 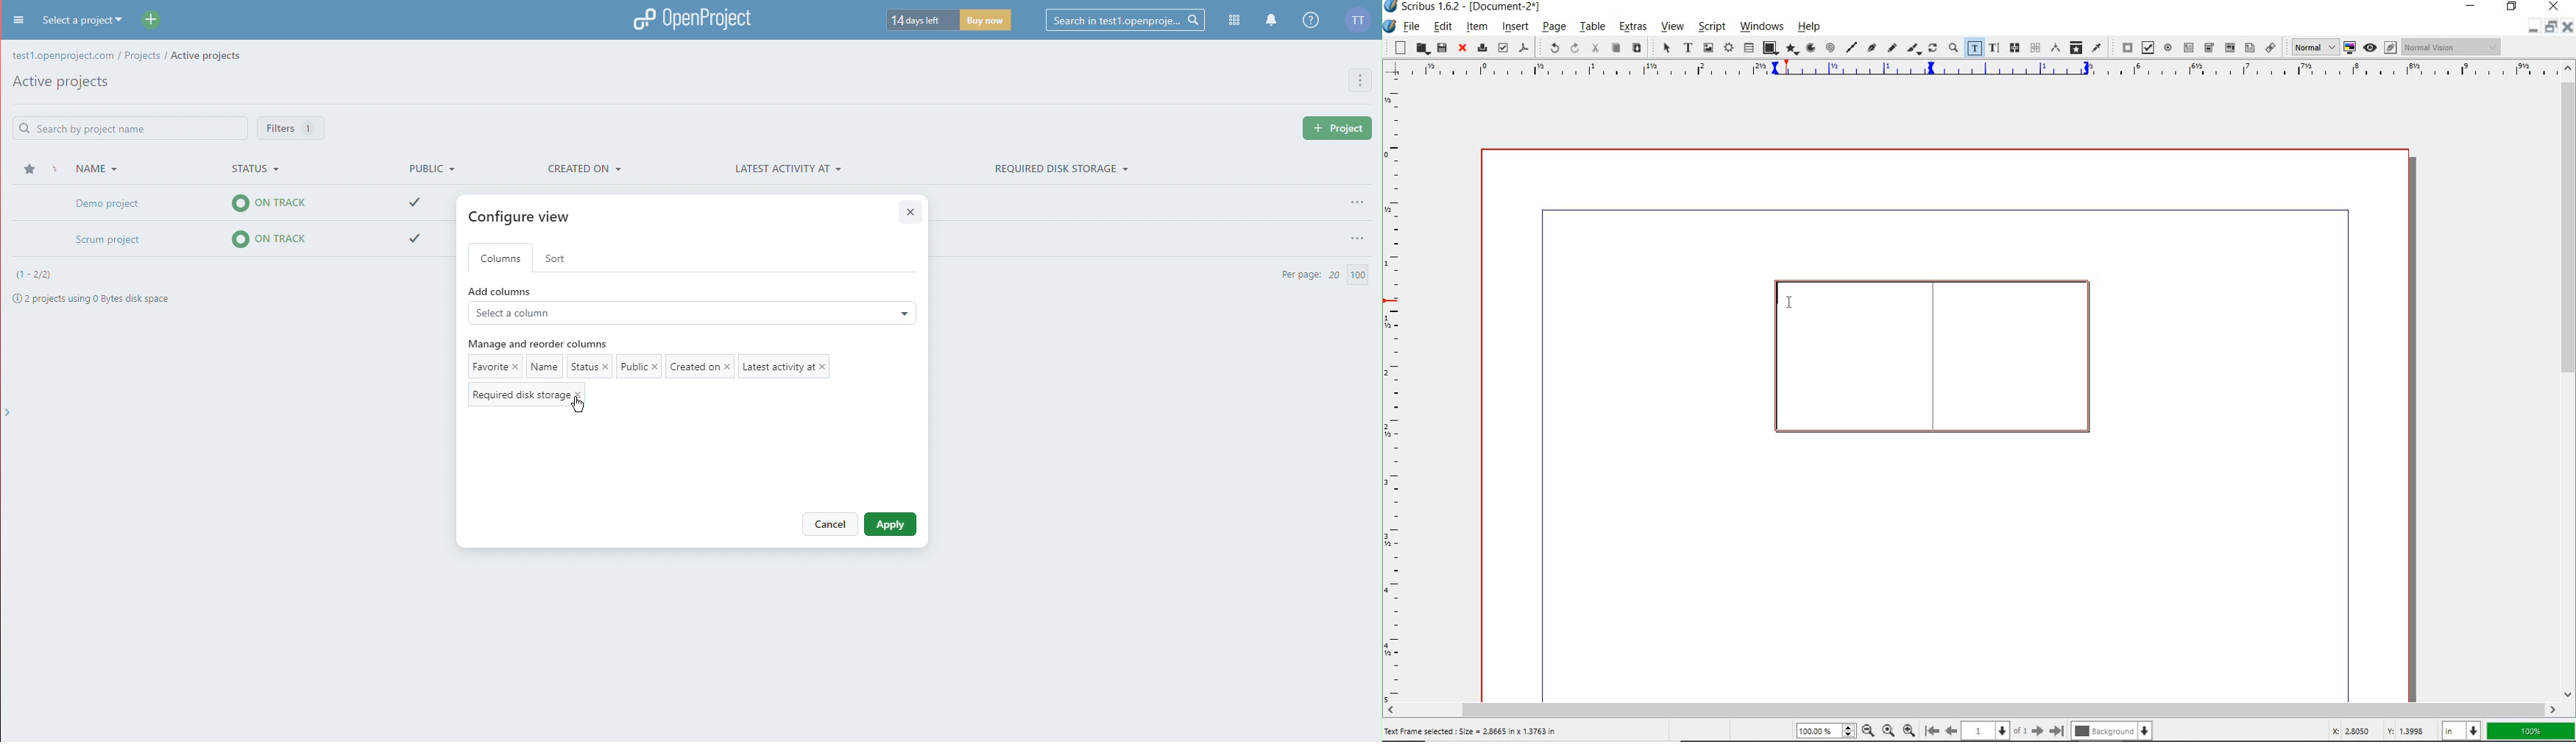 What do you see at coordinates (1310, 22) in the screenshot?
I see `Help` at bounding box center [1310, 22].